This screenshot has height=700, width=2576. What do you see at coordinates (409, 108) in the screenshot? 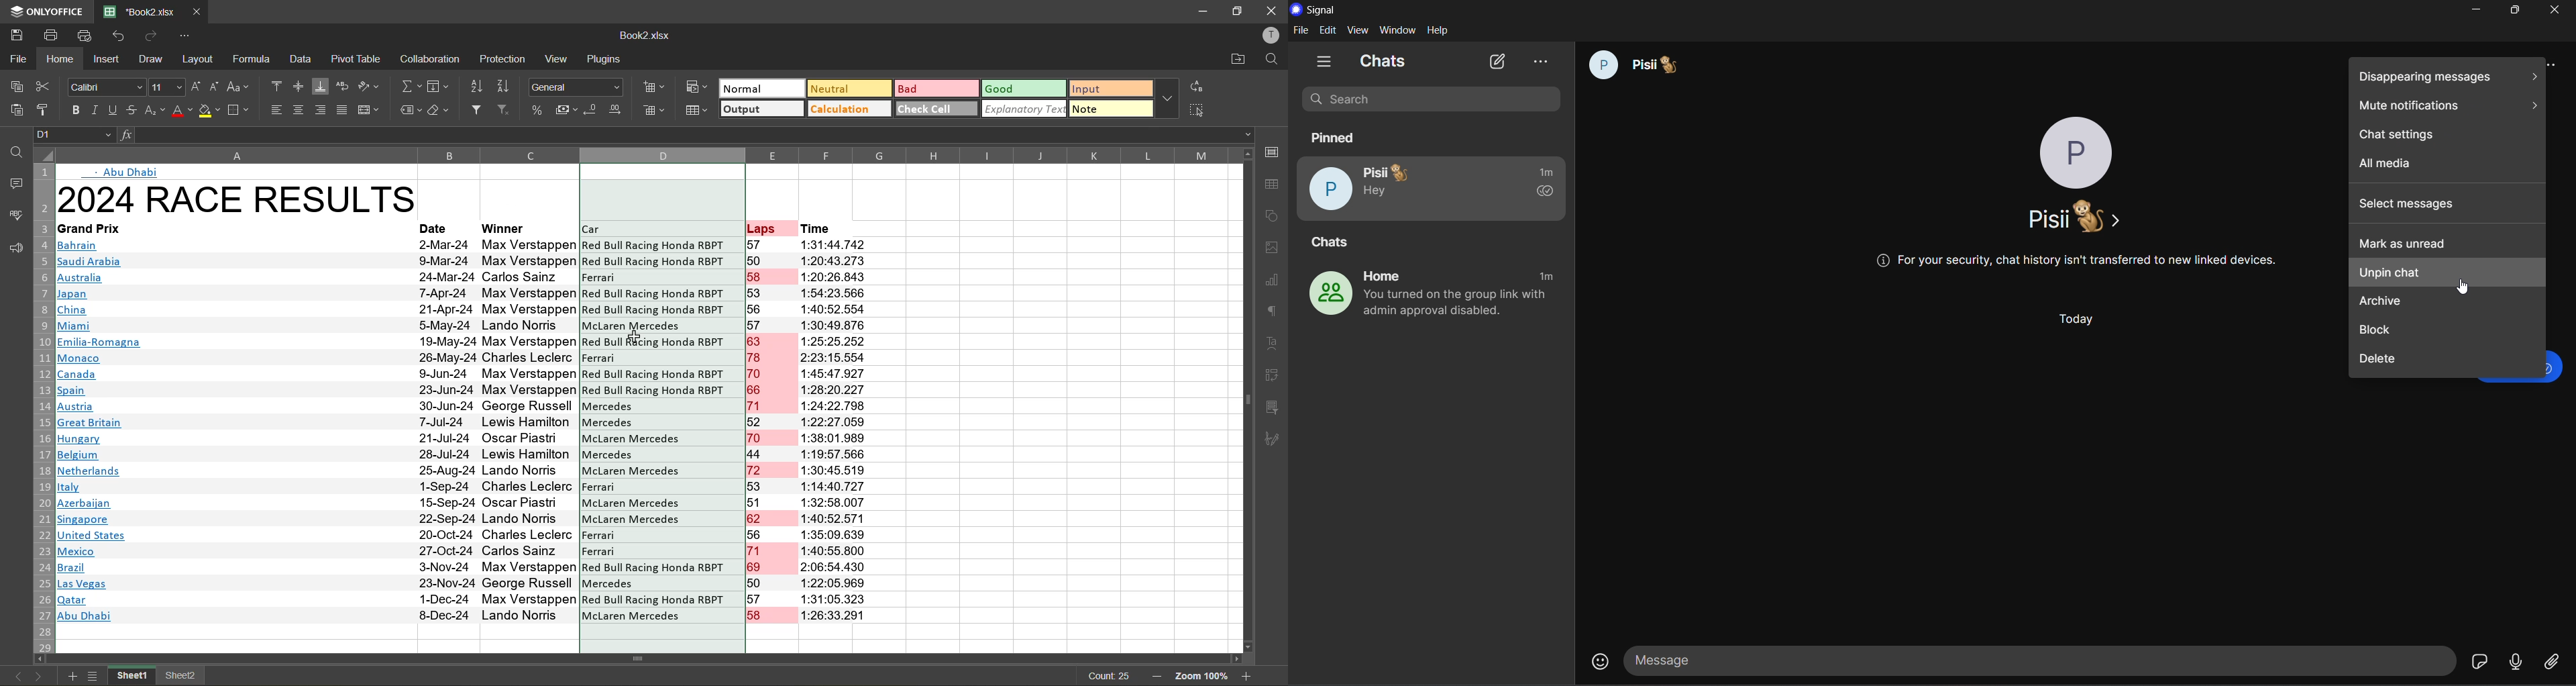
I see `named ranges` at bounding box center [409, 108].